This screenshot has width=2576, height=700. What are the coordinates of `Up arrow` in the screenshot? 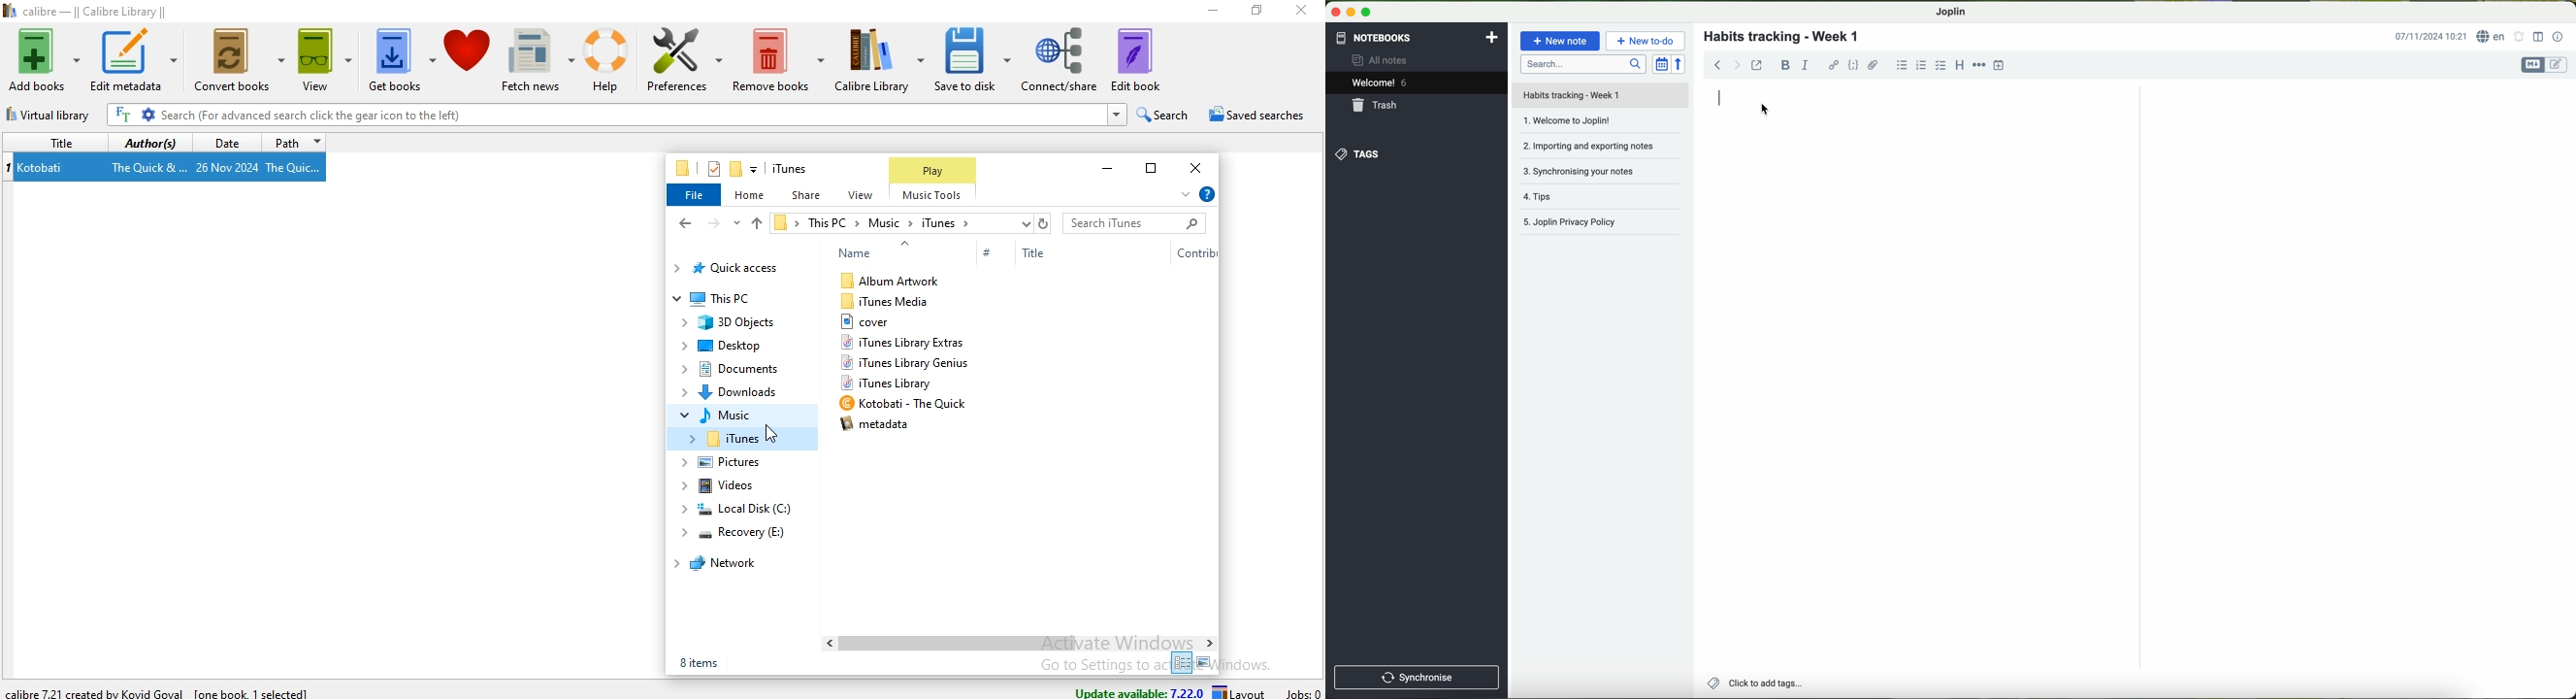 It's located at (908, 244).